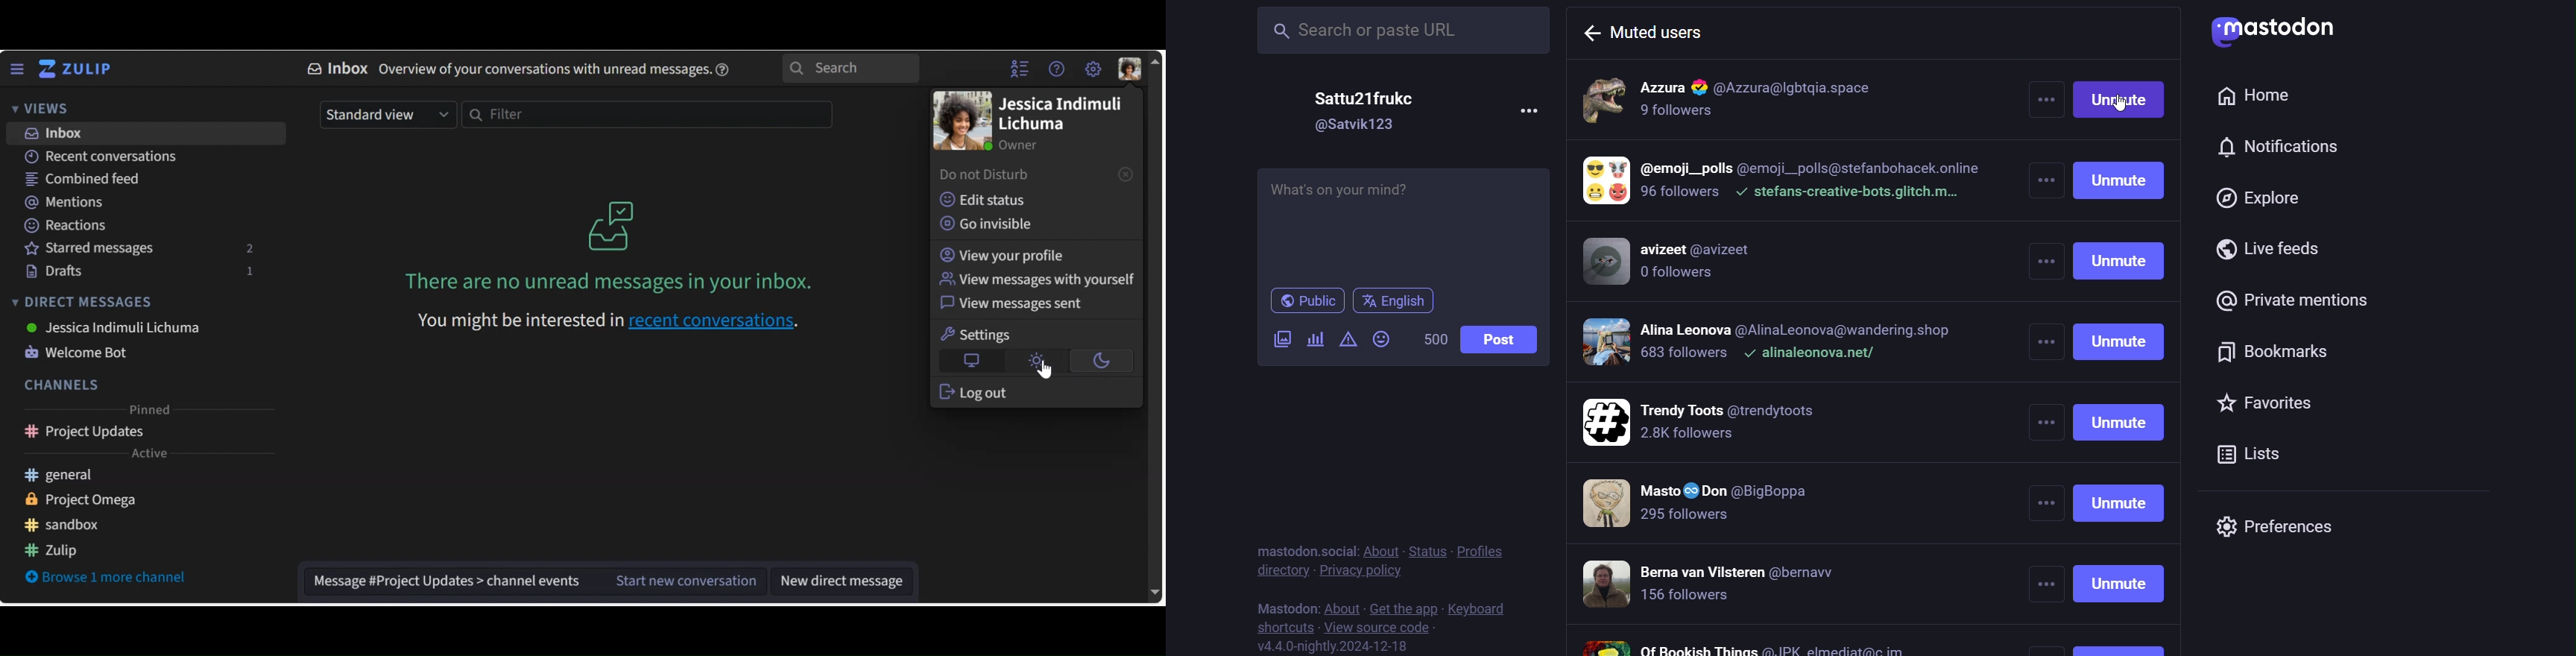  Describe the element at coordinates (1036, 280) in the screenshot. I see `View messages with yourself` at that location.